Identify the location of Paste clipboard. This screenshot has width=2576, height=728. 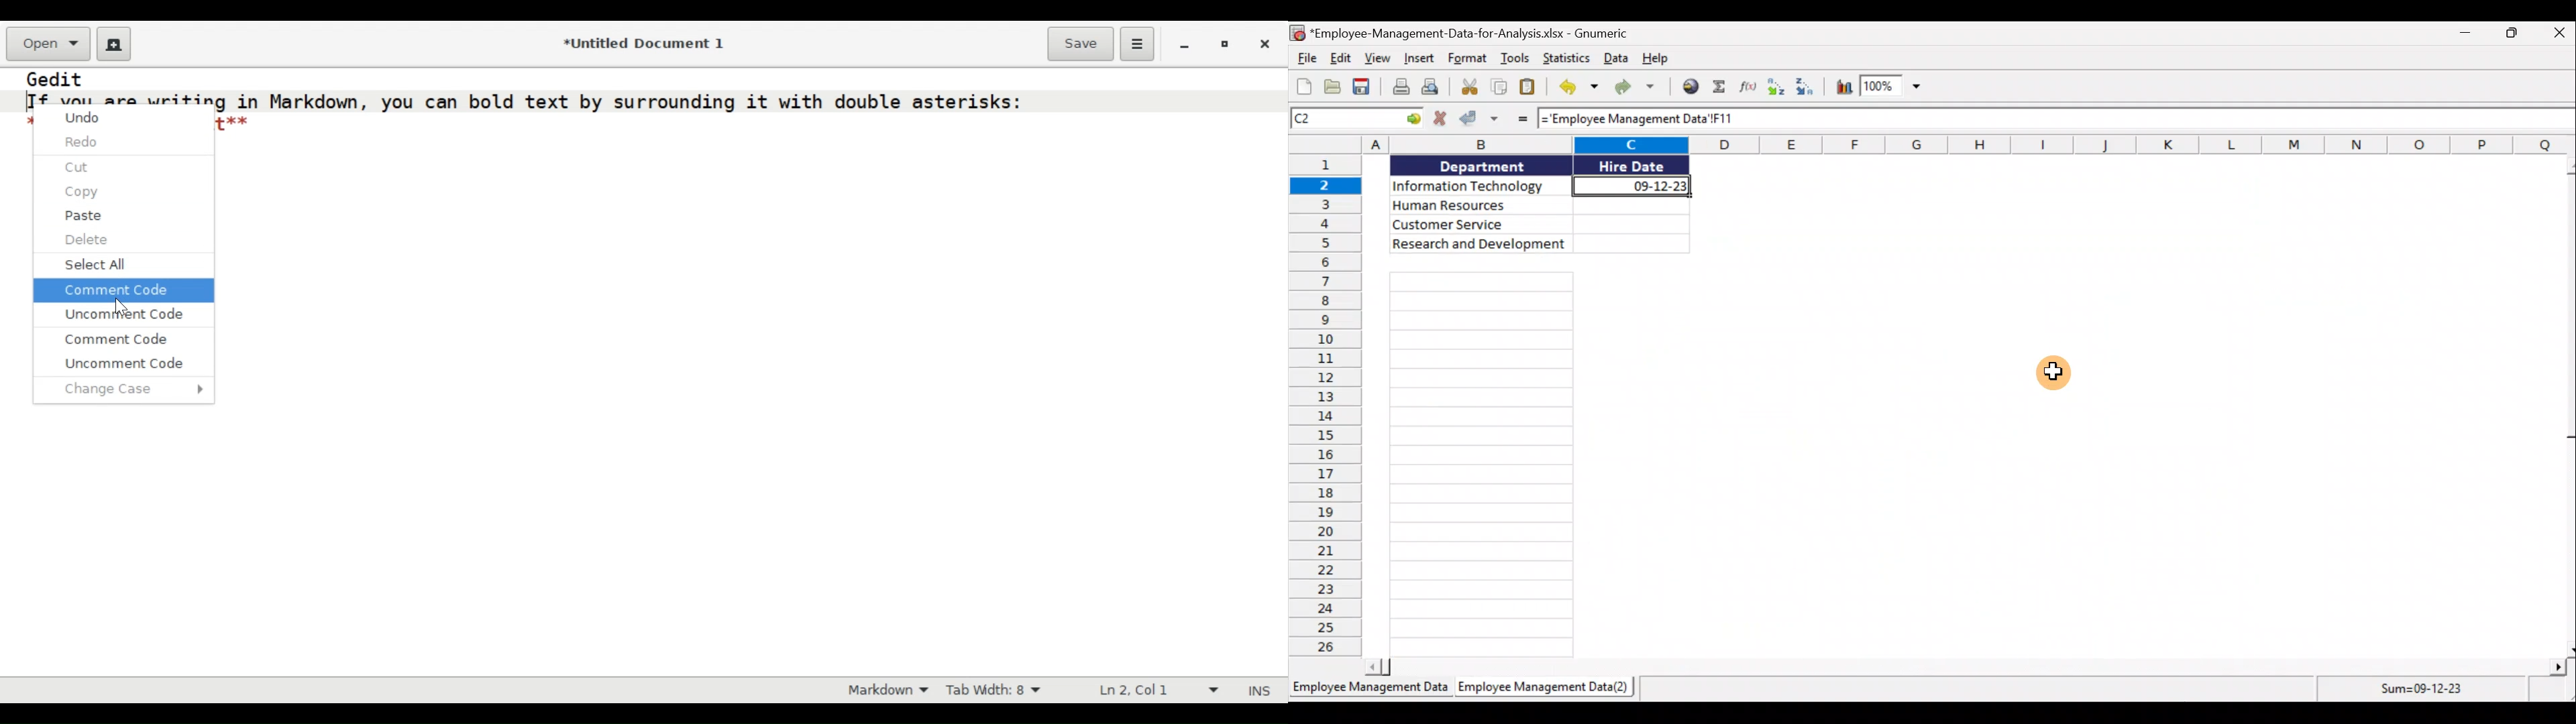
(1531, 89).